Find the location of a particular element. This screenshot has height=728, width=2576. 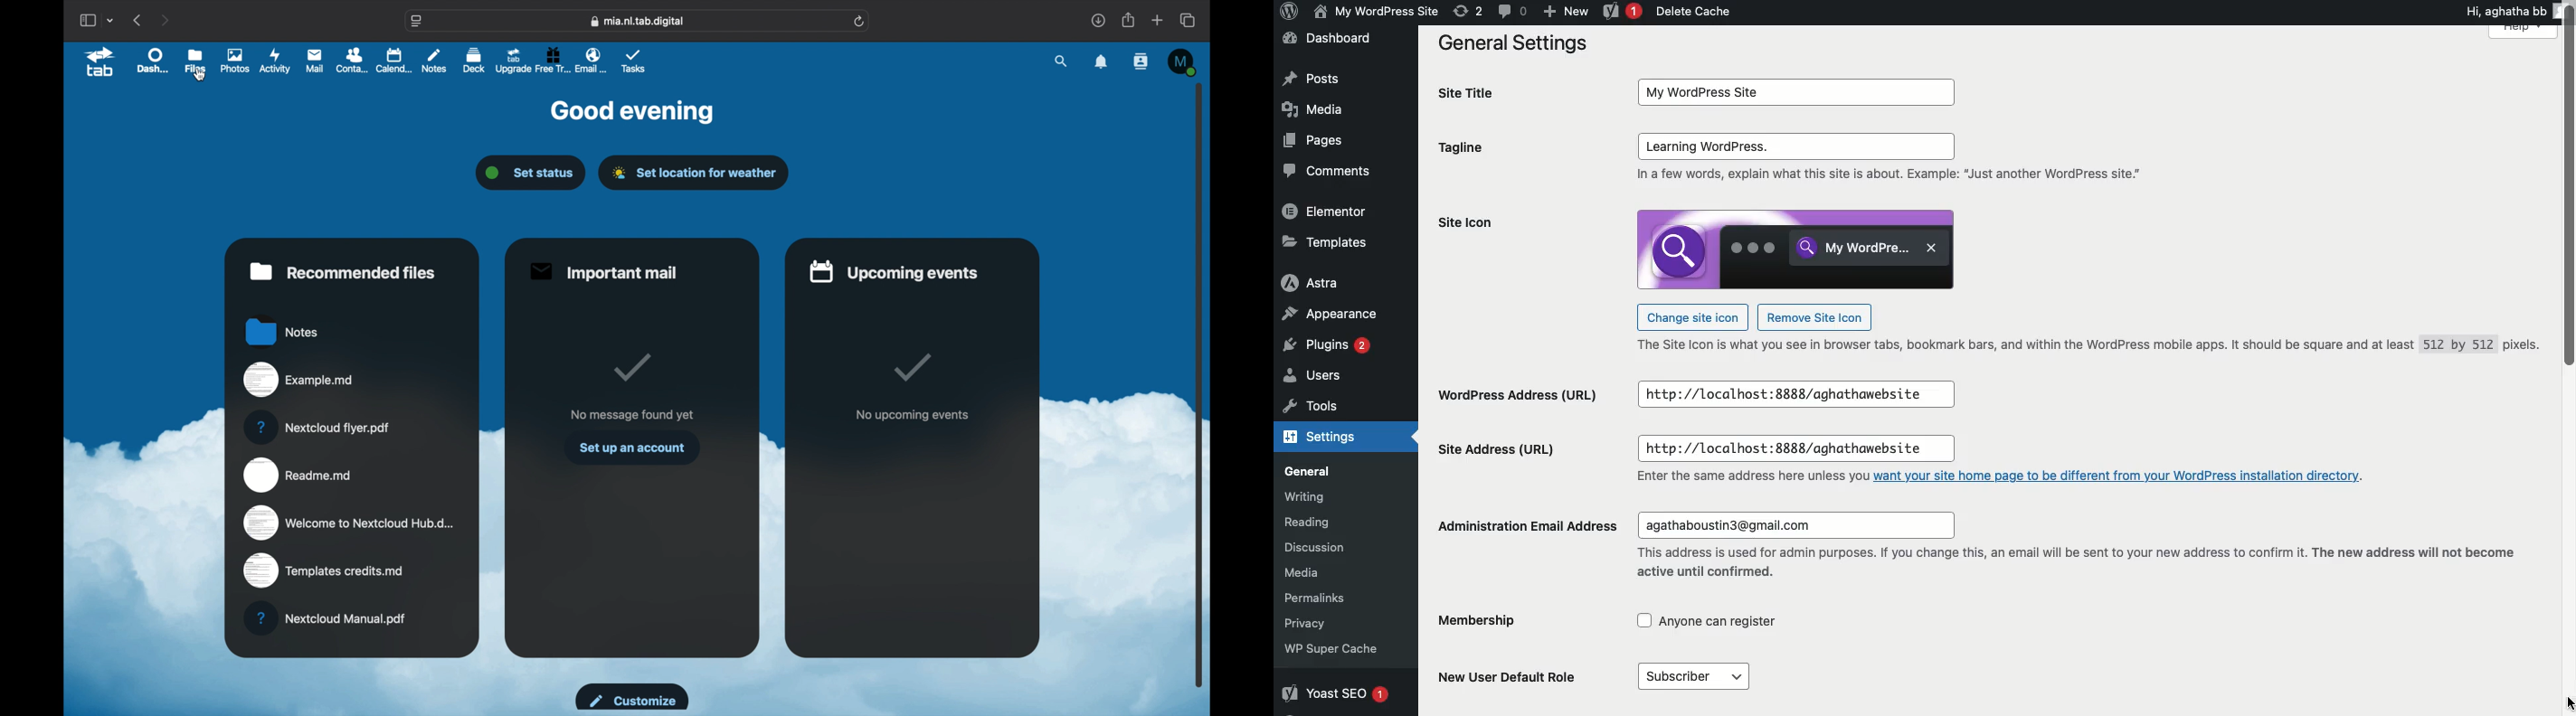

upcoming events is located at coordinates (895, 271).